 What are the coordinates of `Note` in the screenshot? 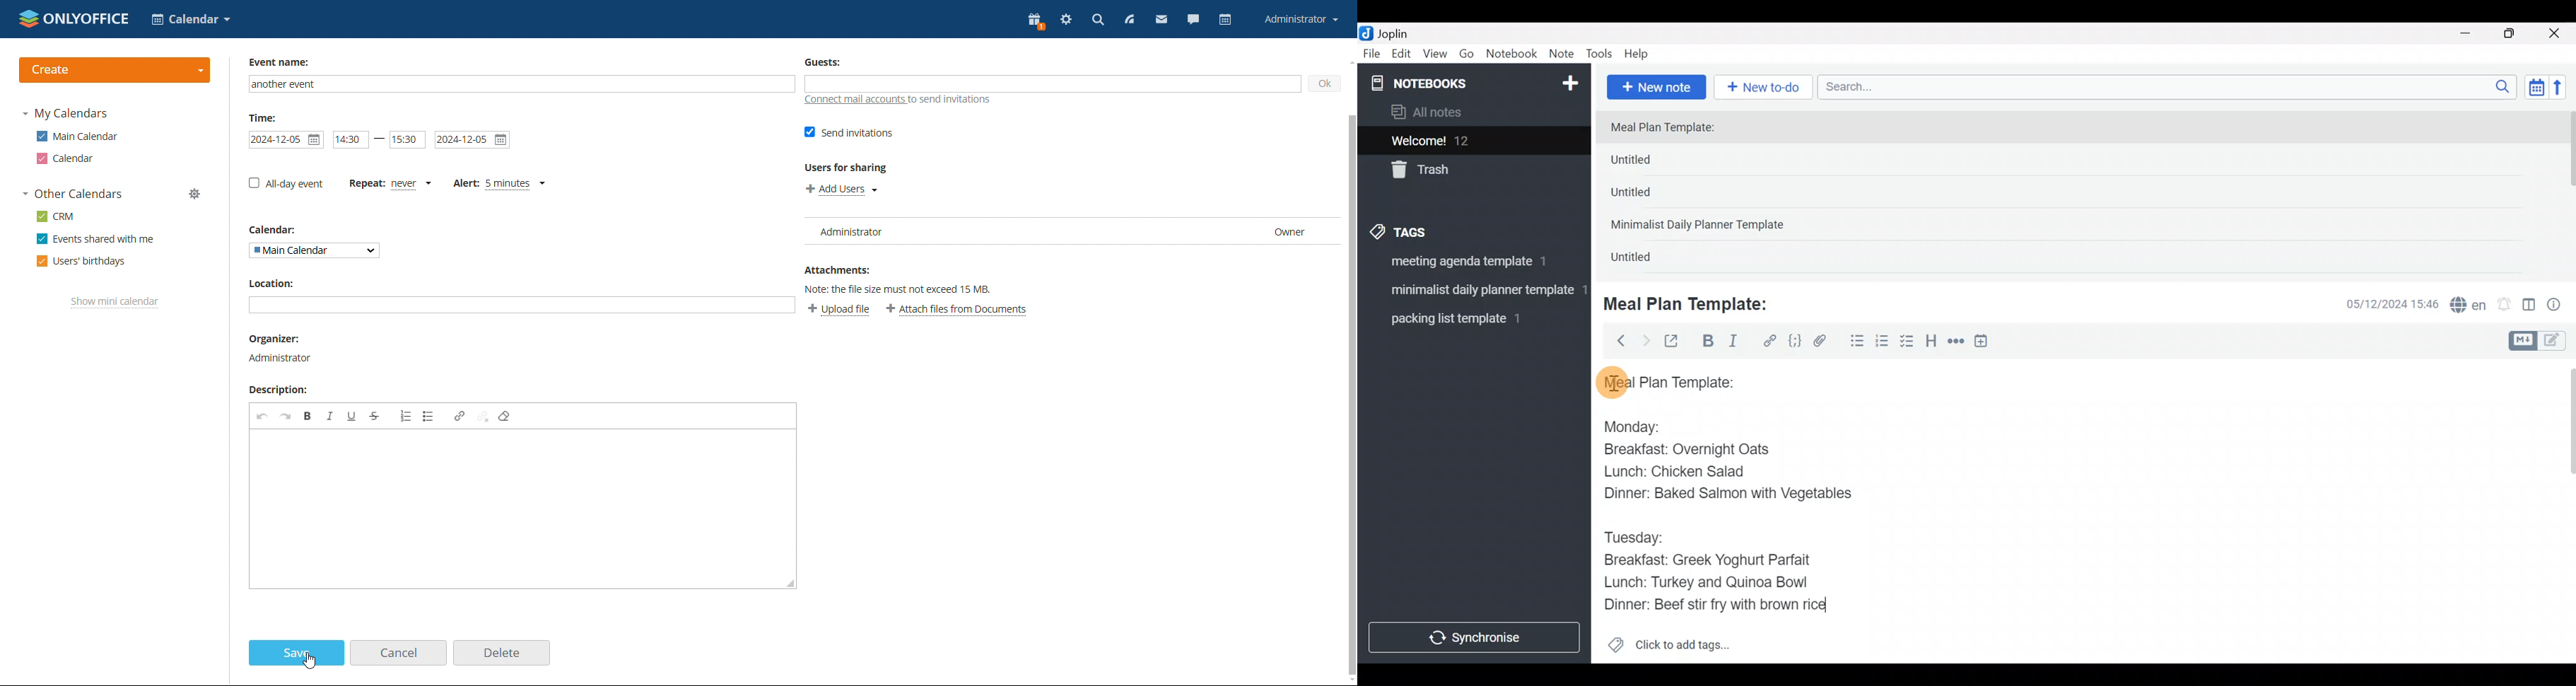 It's located at (1564, 55).